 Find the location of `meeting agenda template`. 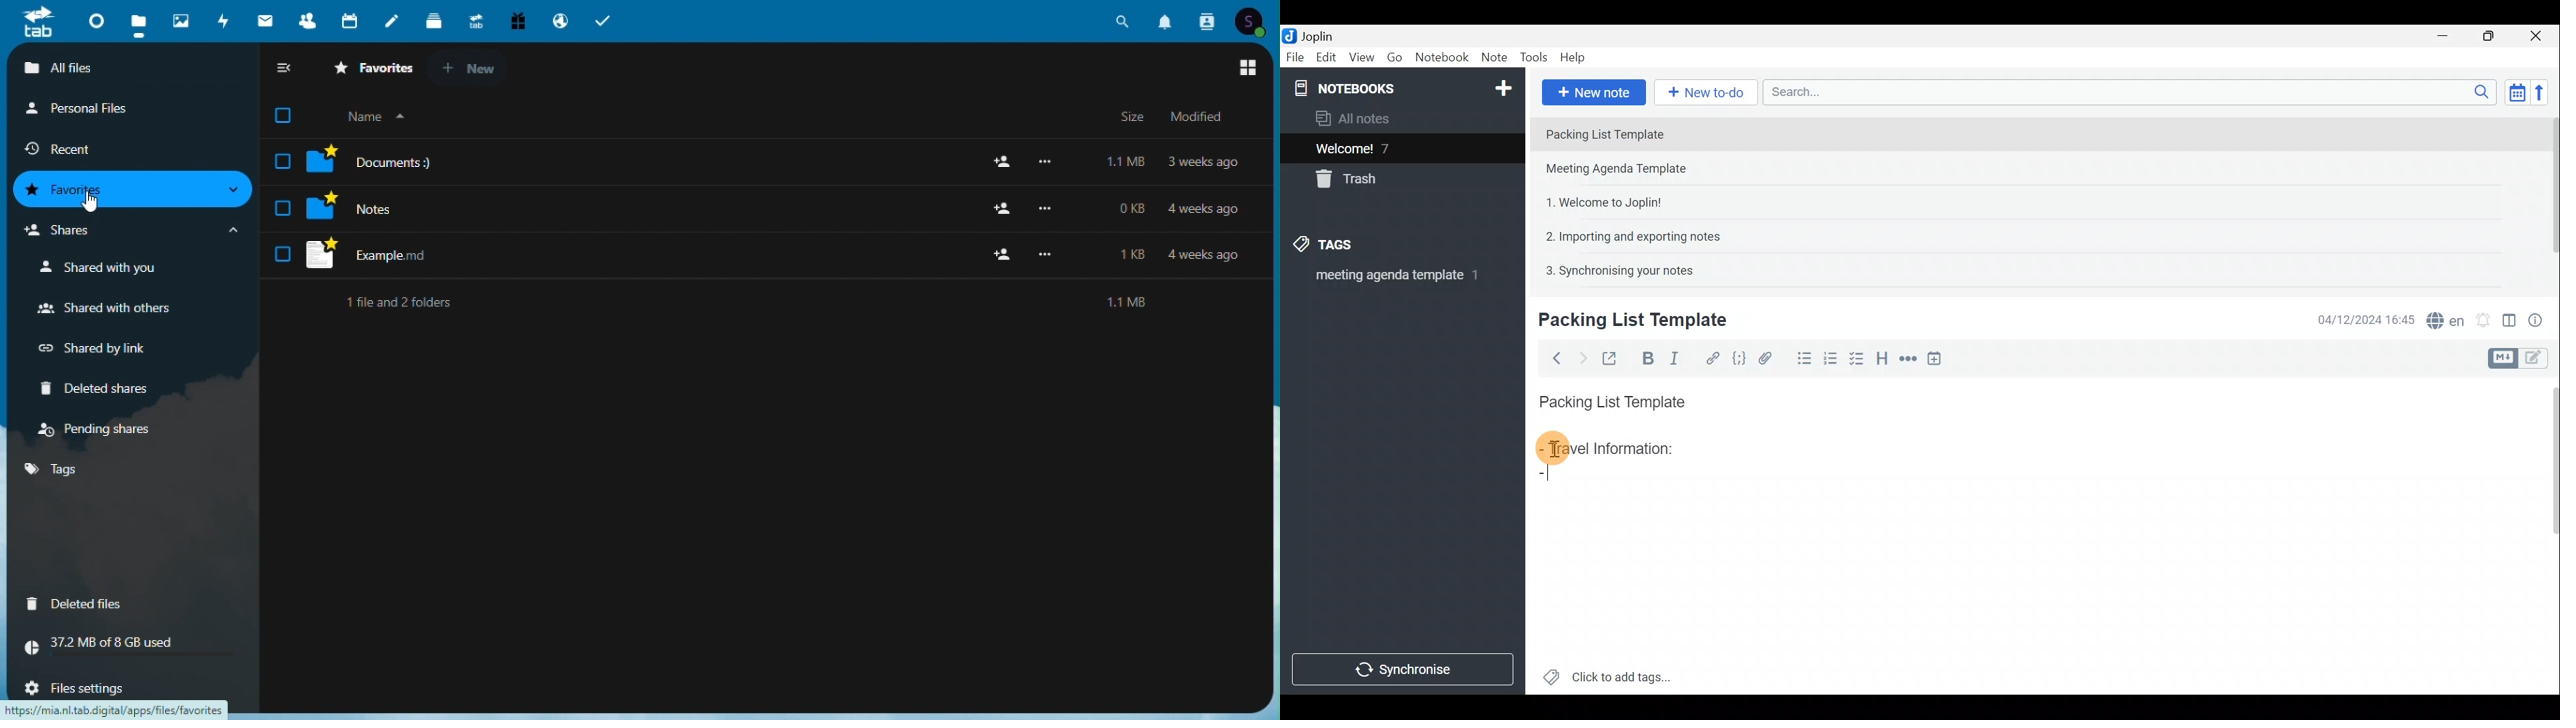

meeting agenda template is located at coordinates (1395, 279).